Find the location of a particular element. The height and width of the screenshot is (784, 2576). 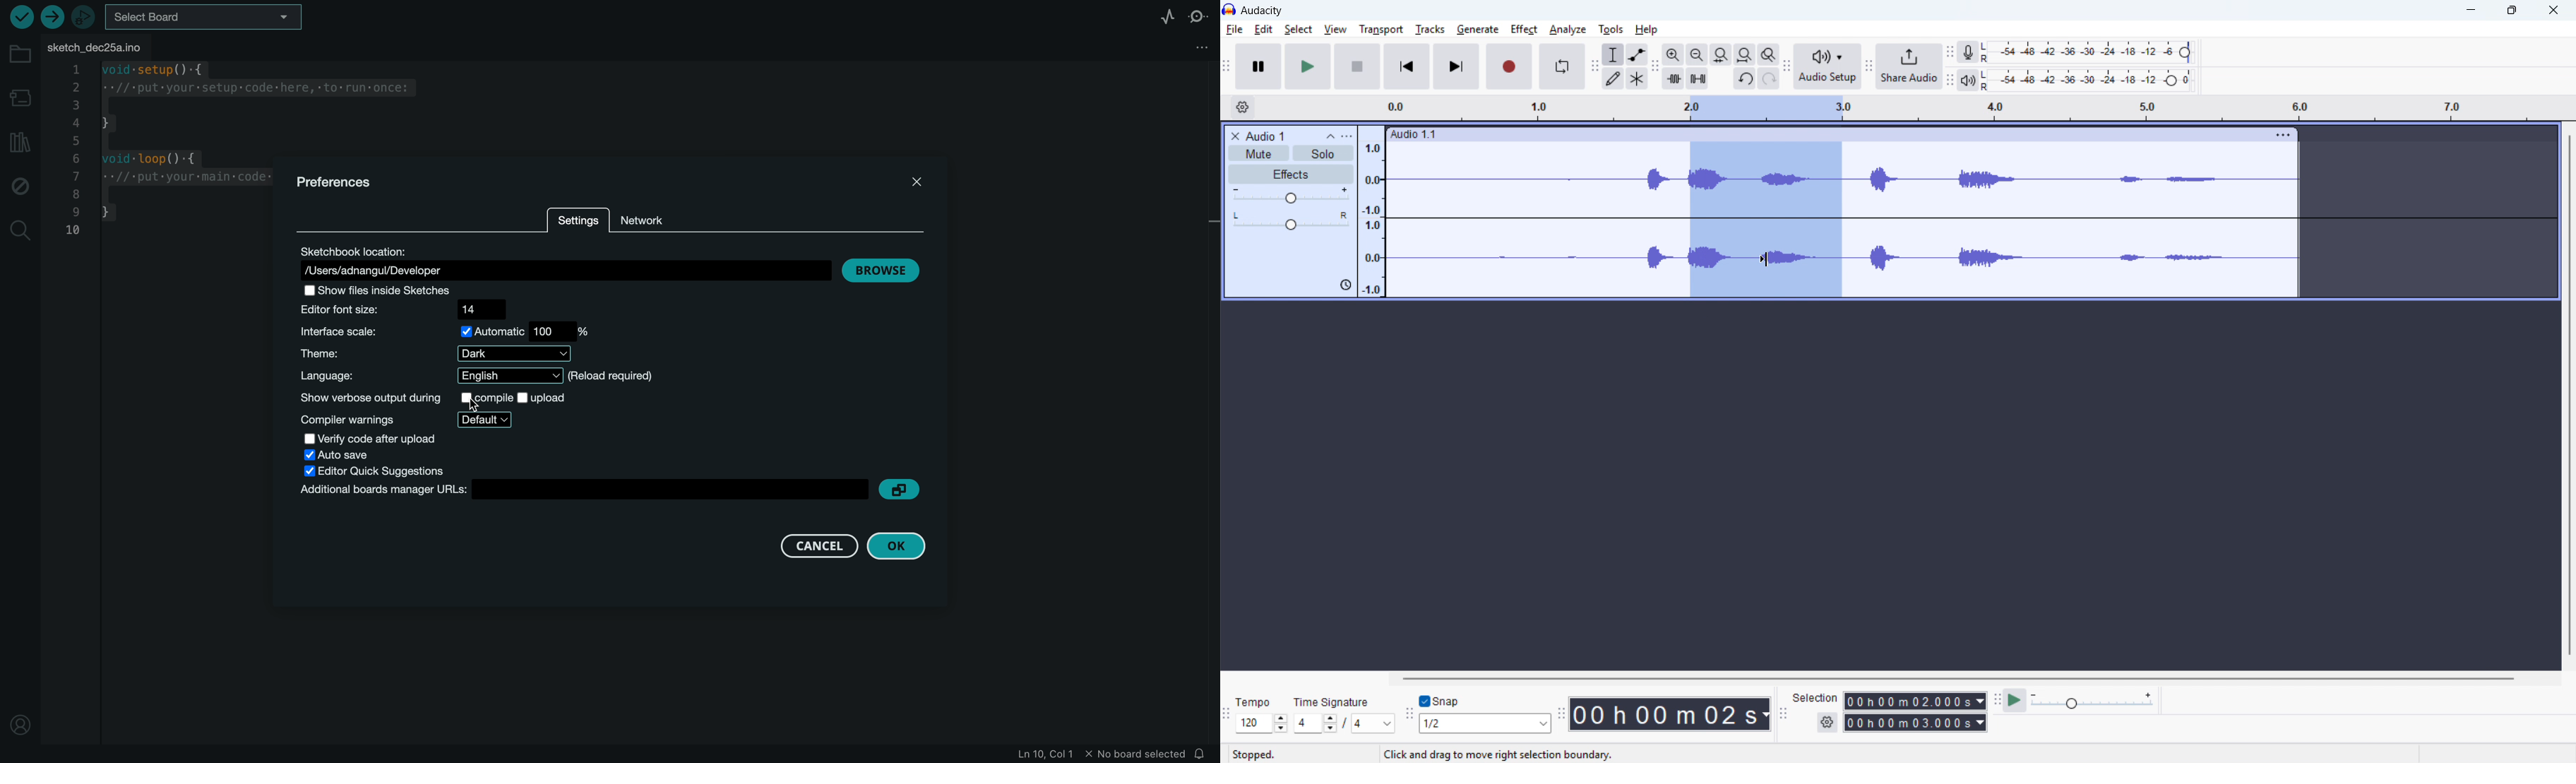

icon is located at coordinates (1343, 286).